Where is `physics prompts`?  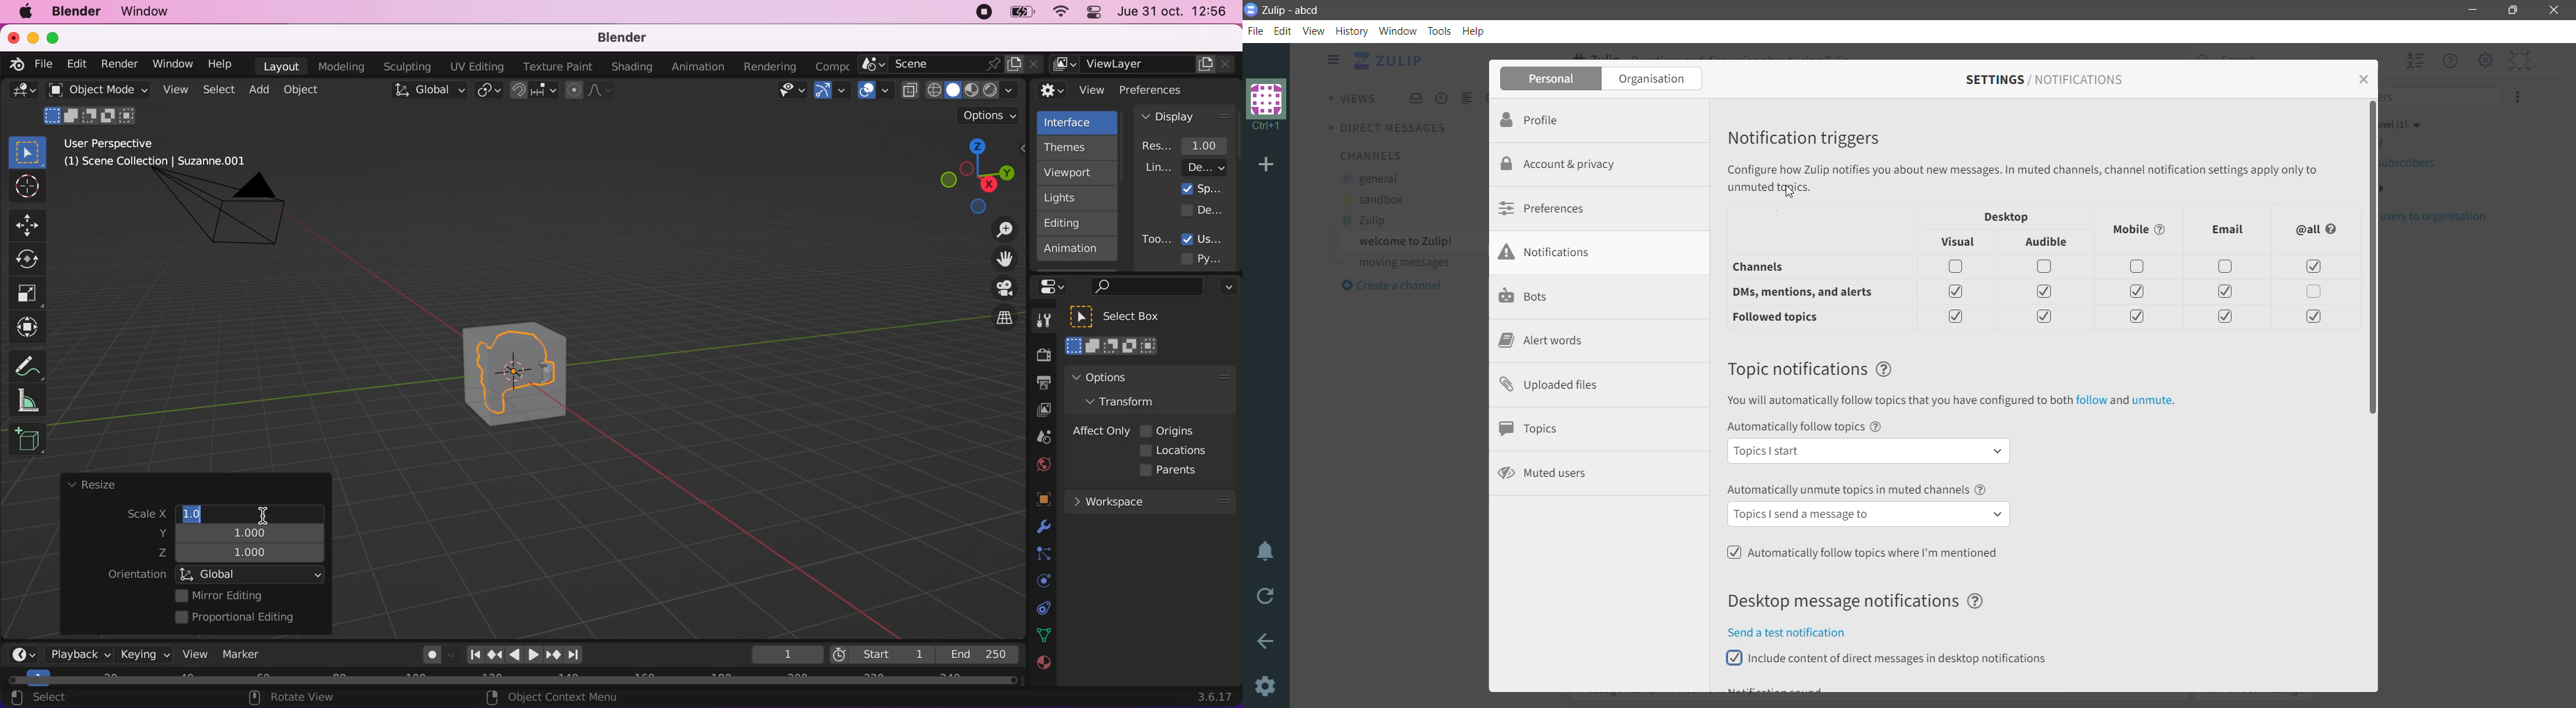 physics prompts is located at coordinates (1038, 582).